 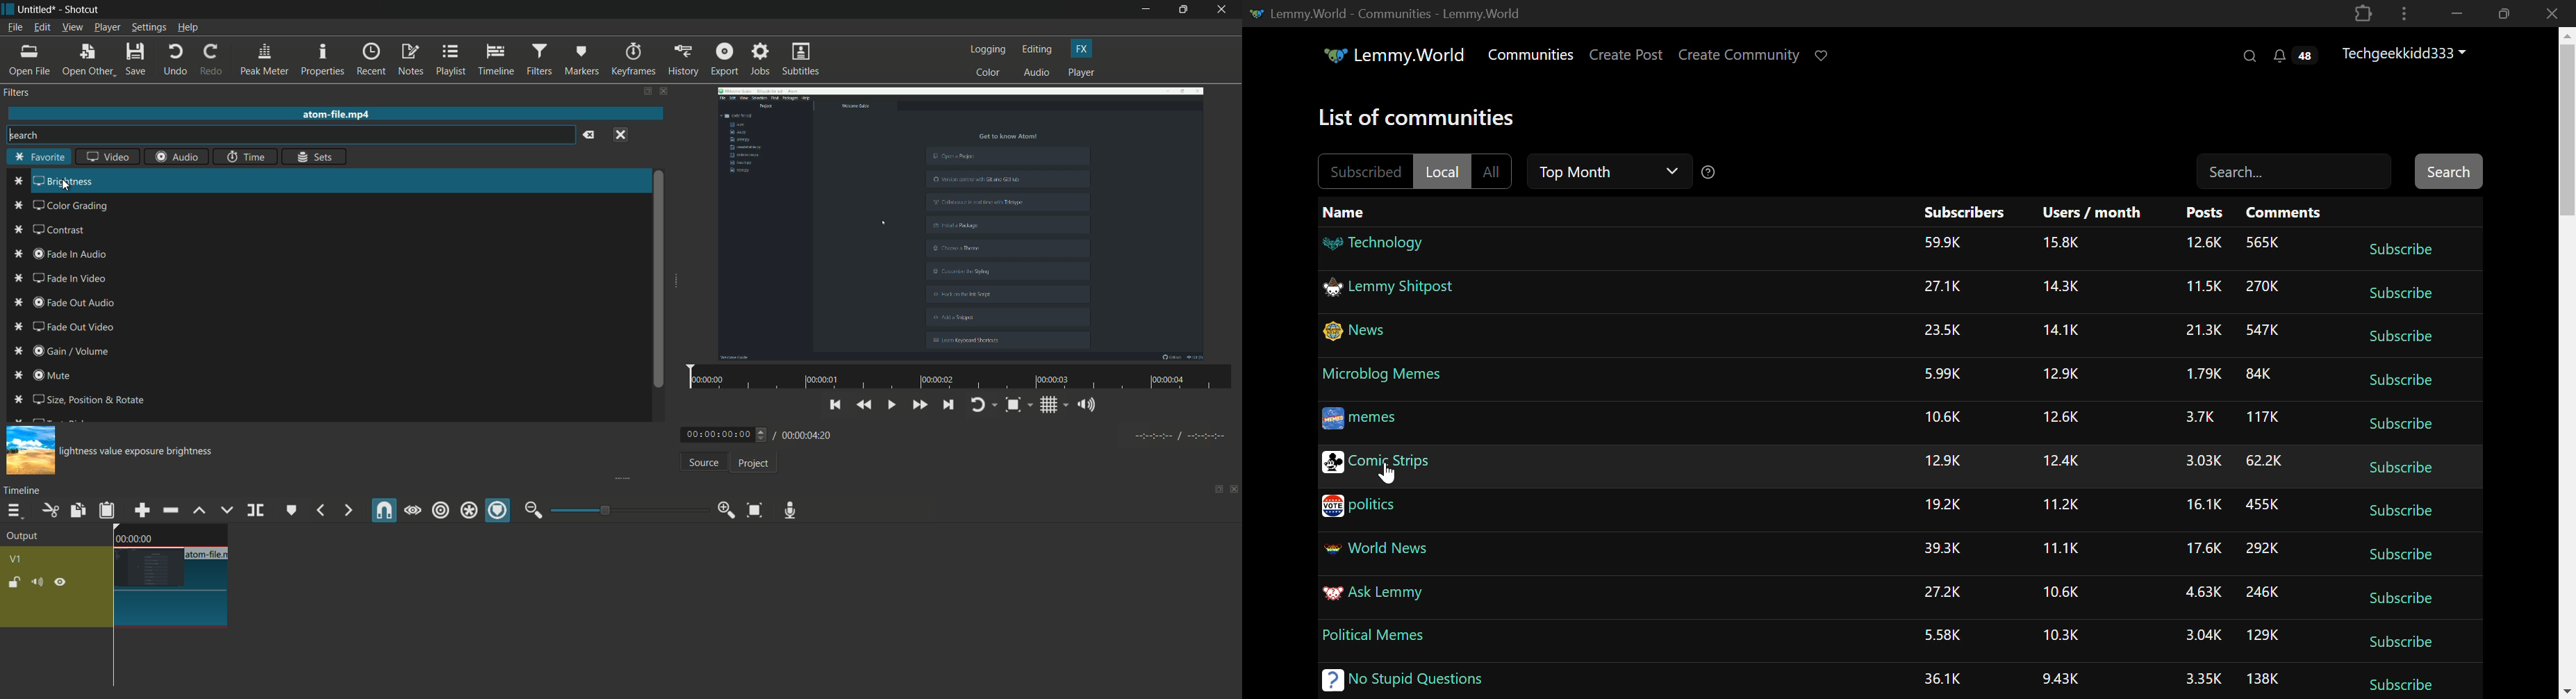 What do you see at coordinates (14, 512) in the screenshot?
I see `timeline menu` at bounding box center [14, 512].